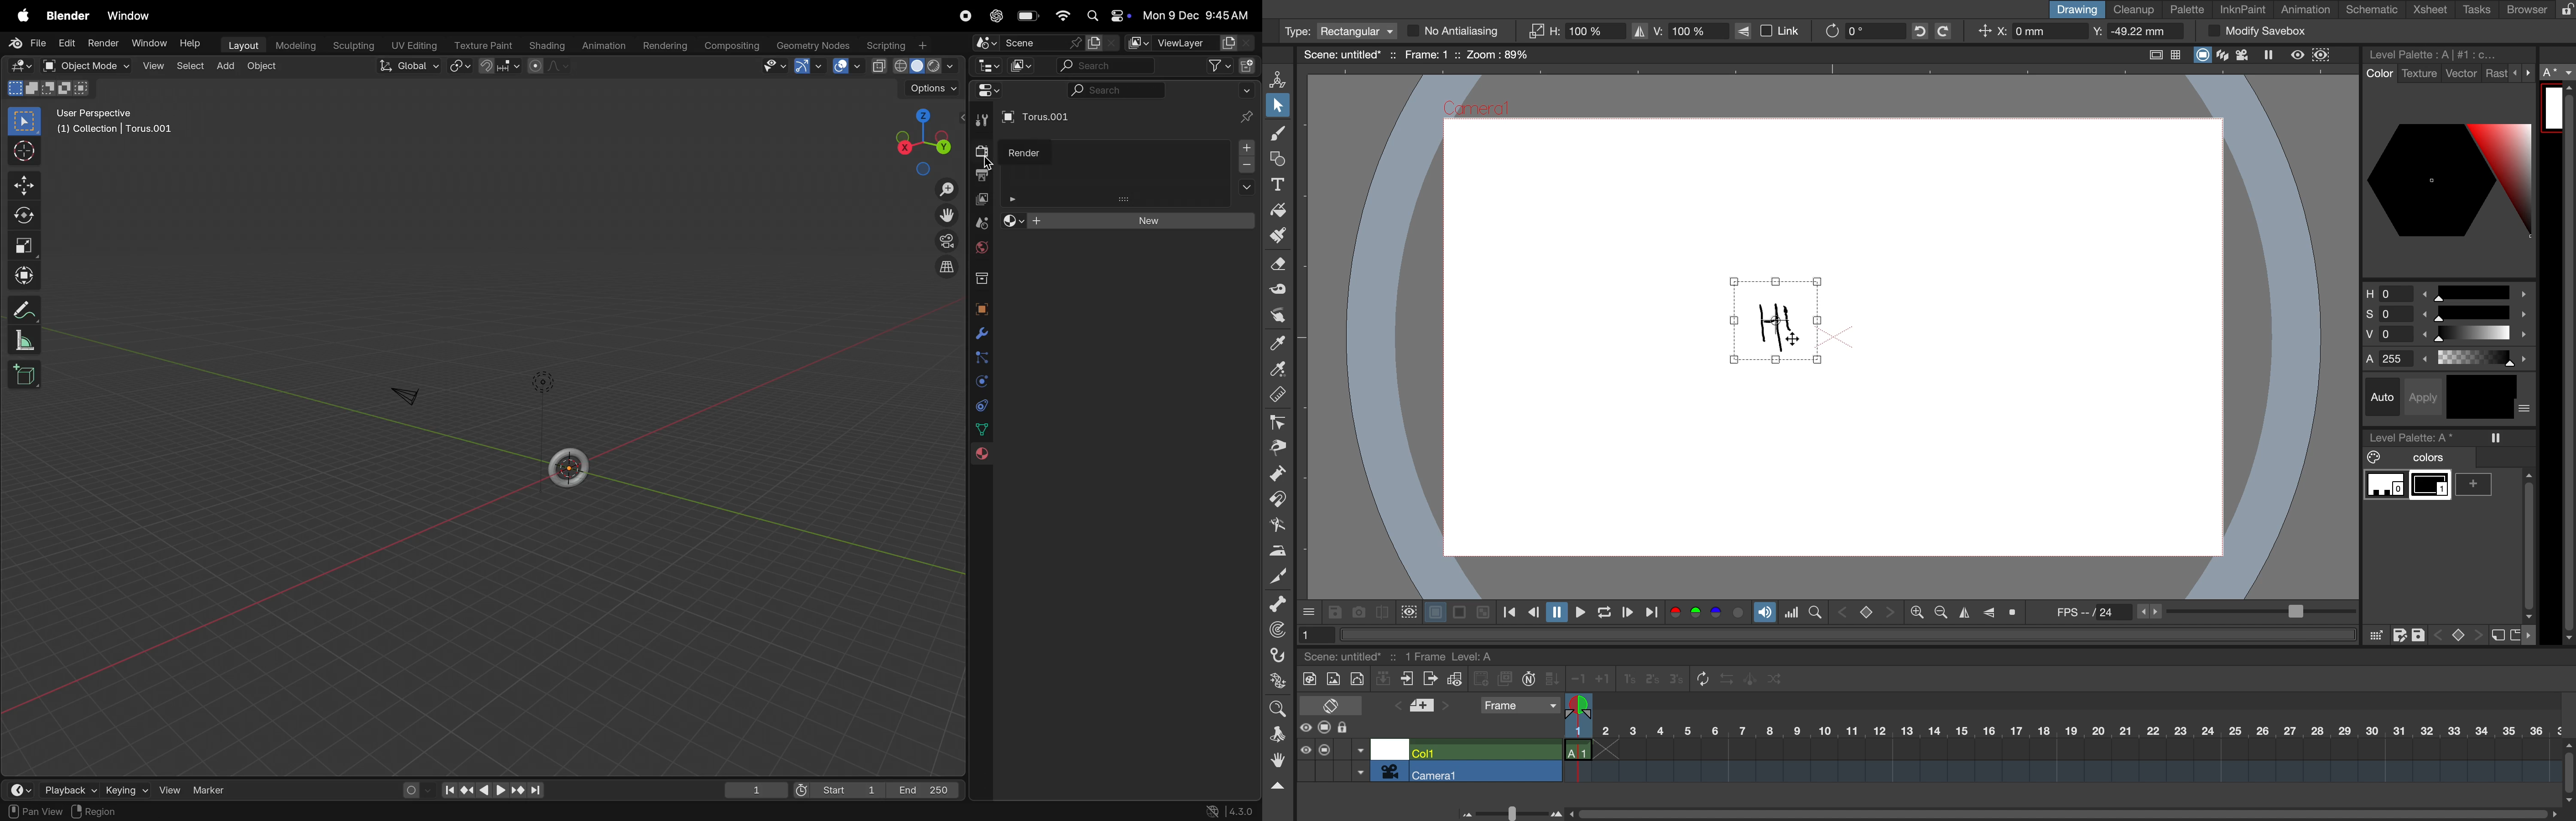 This screenshot has width=2576, height=840. I want to click on search, so click(1114, 90).